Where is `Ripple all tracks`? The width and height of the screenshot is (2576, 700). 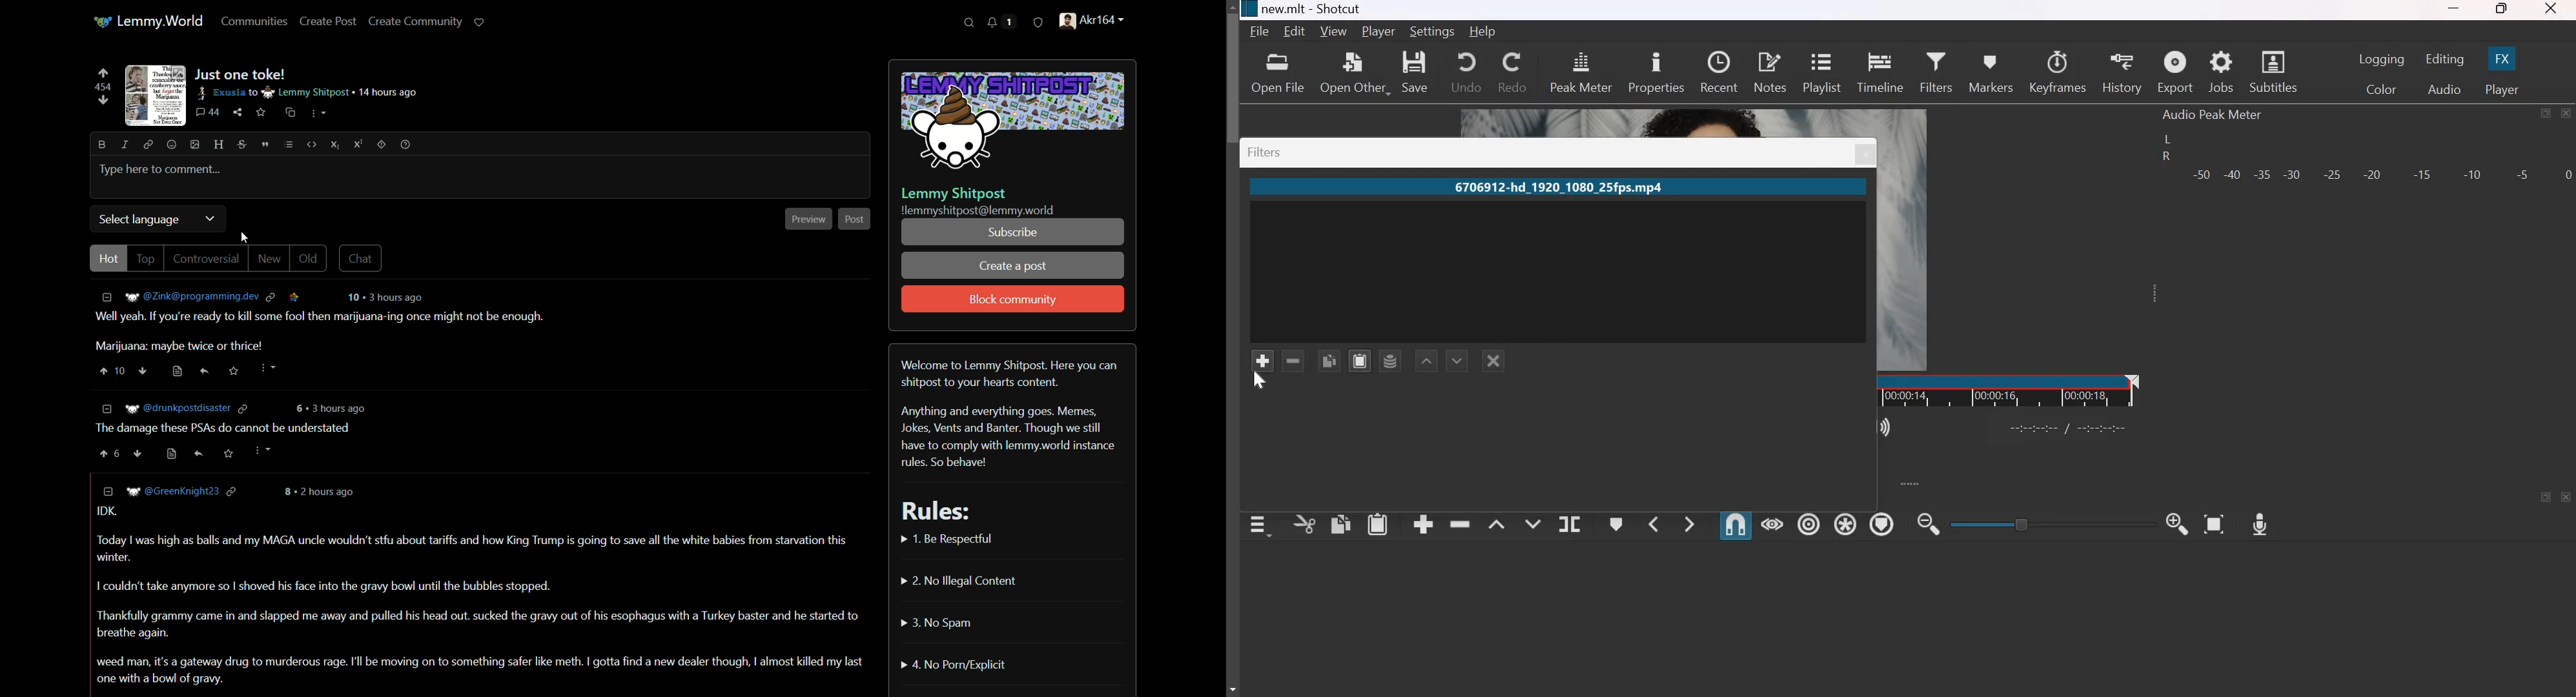 Ripple all tracks is located at coordinates (1842, 522).